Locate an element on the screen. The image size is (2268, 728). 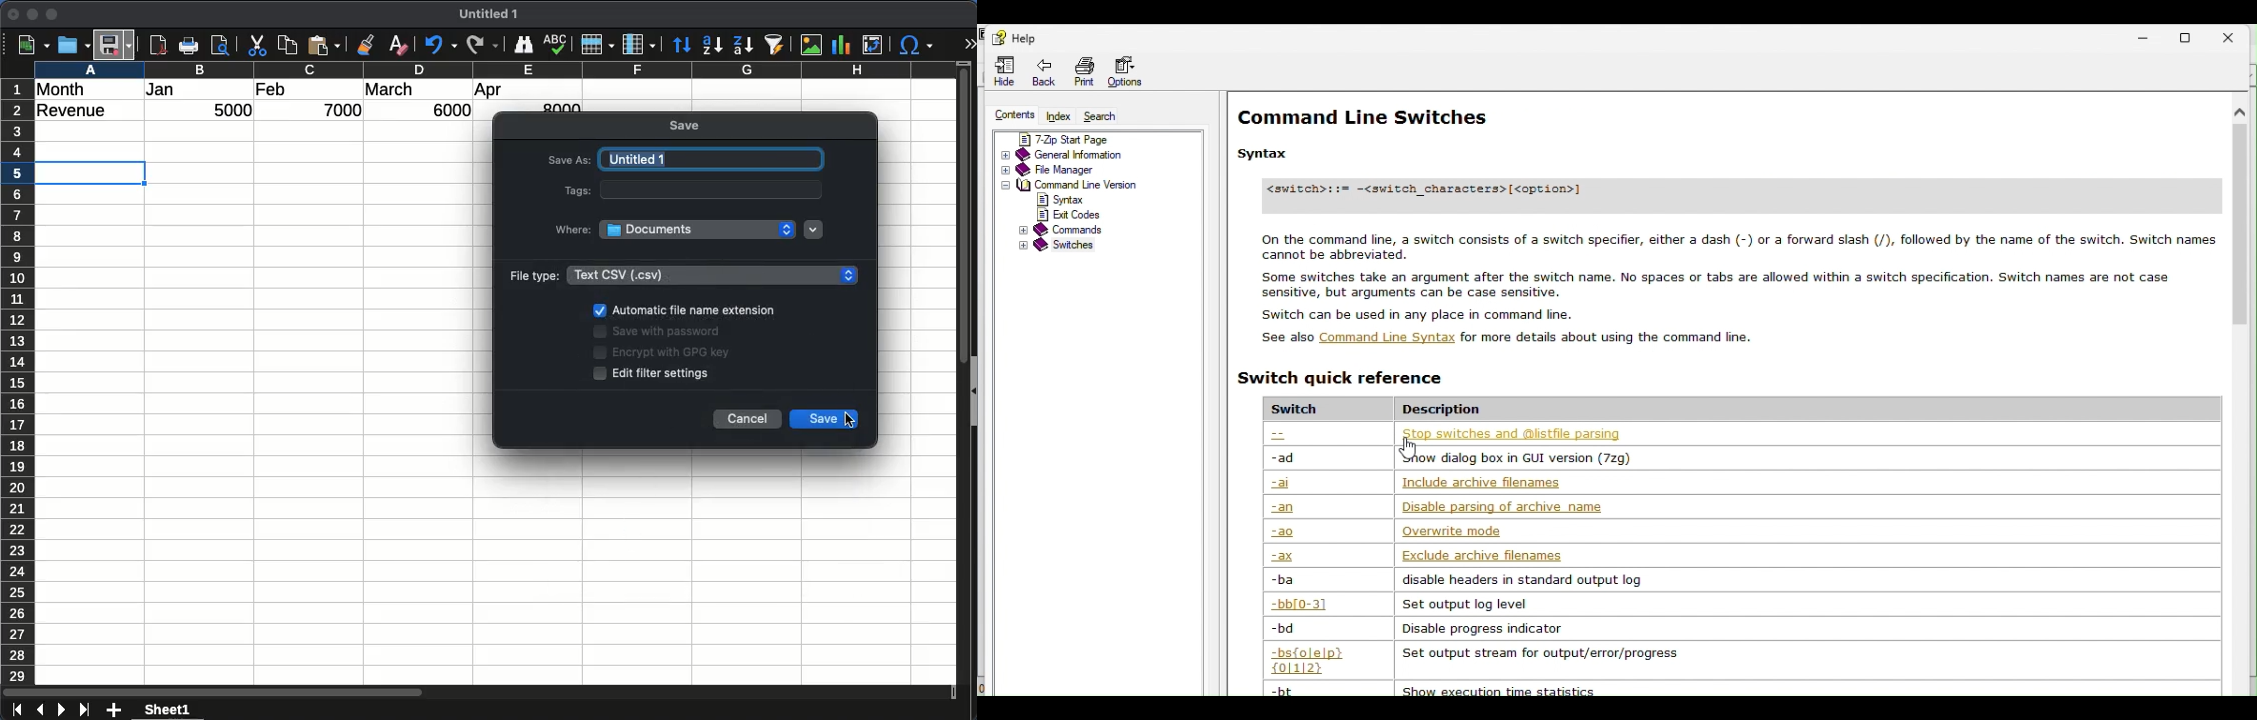
undo is located at coordinates (438, 46).